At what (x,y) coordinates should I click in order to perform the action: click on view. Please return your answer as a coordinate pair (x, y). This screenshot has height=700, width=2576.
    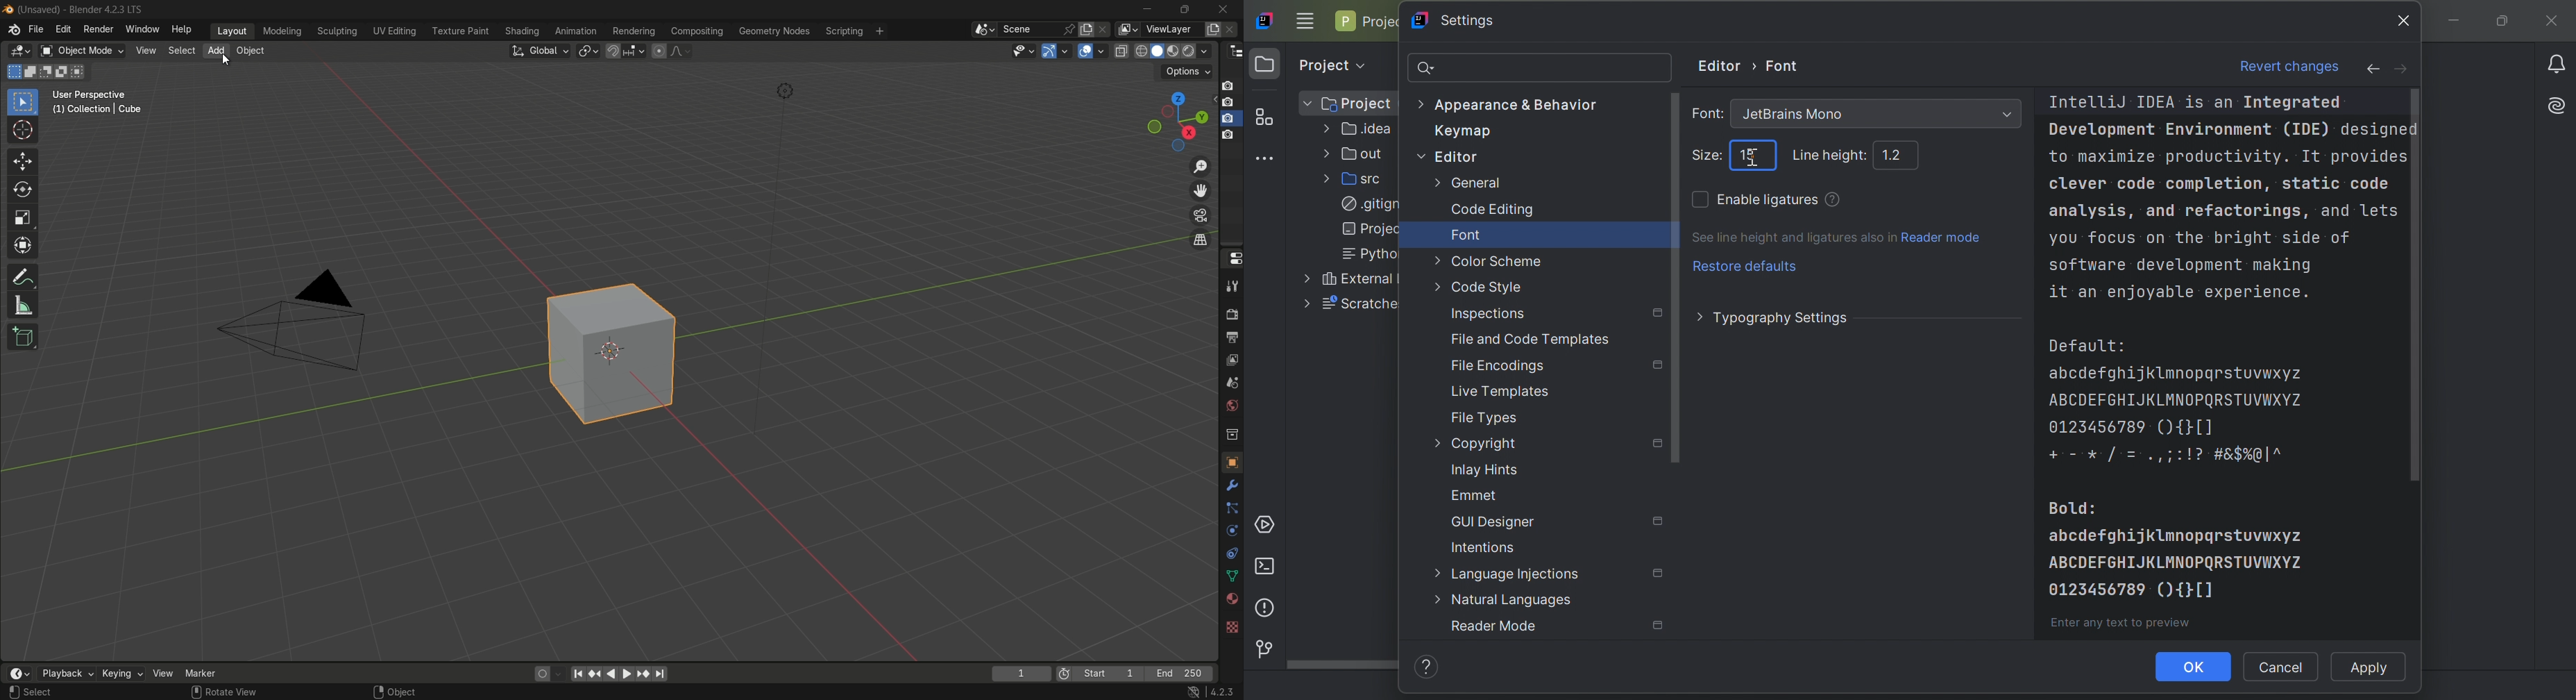
    Looking at the image, I should click on (1231, 362).